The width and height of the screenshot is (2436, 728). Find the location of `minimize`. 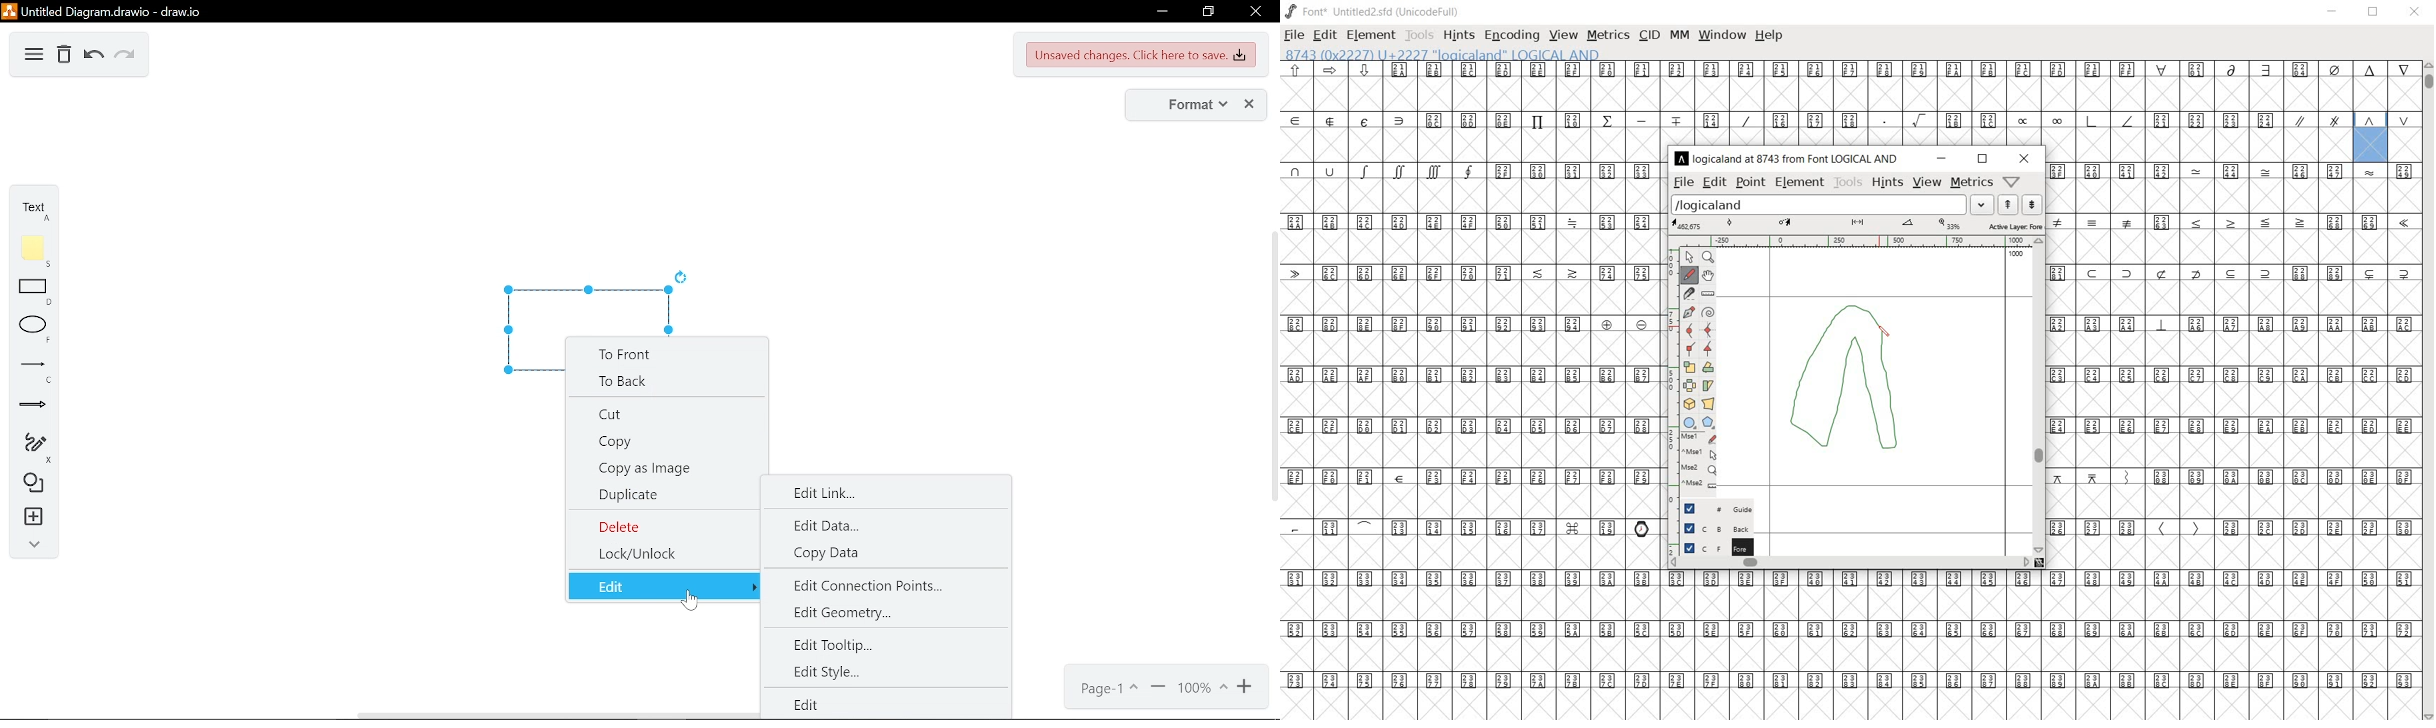

minimize is located at coordinates (1160, 13).